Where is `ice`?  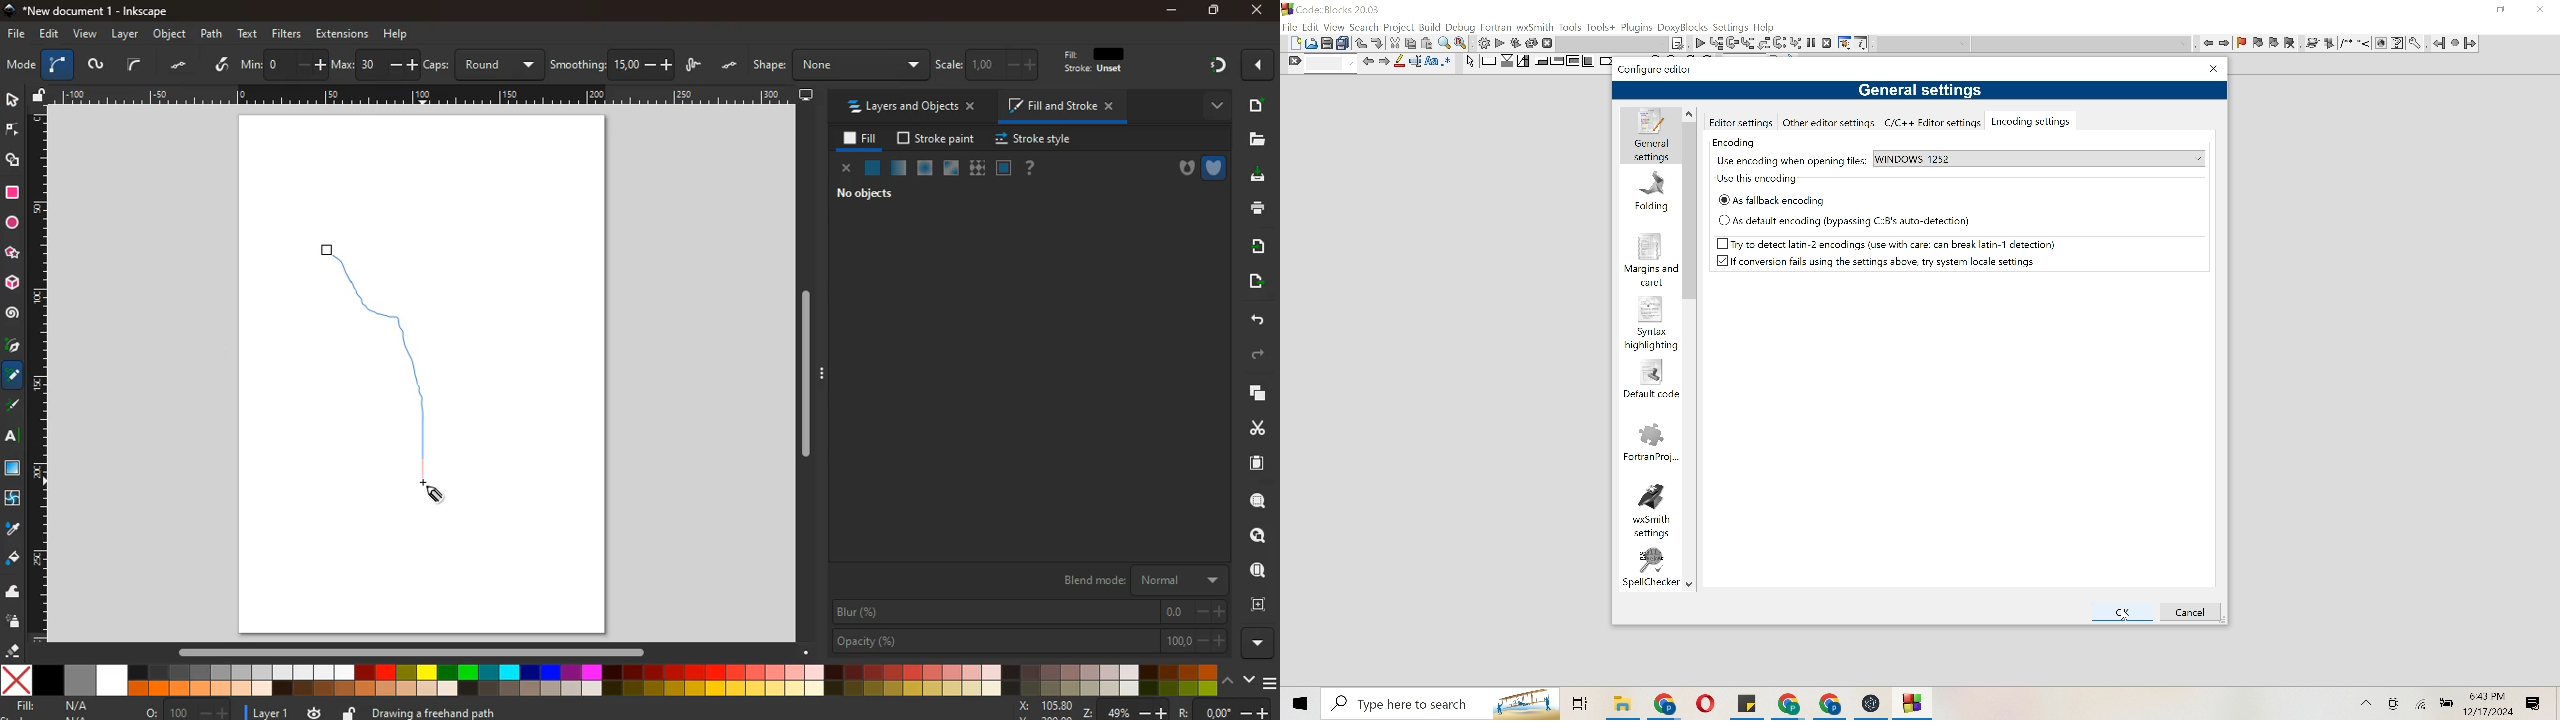
ice is located at coordinates (927, 169).